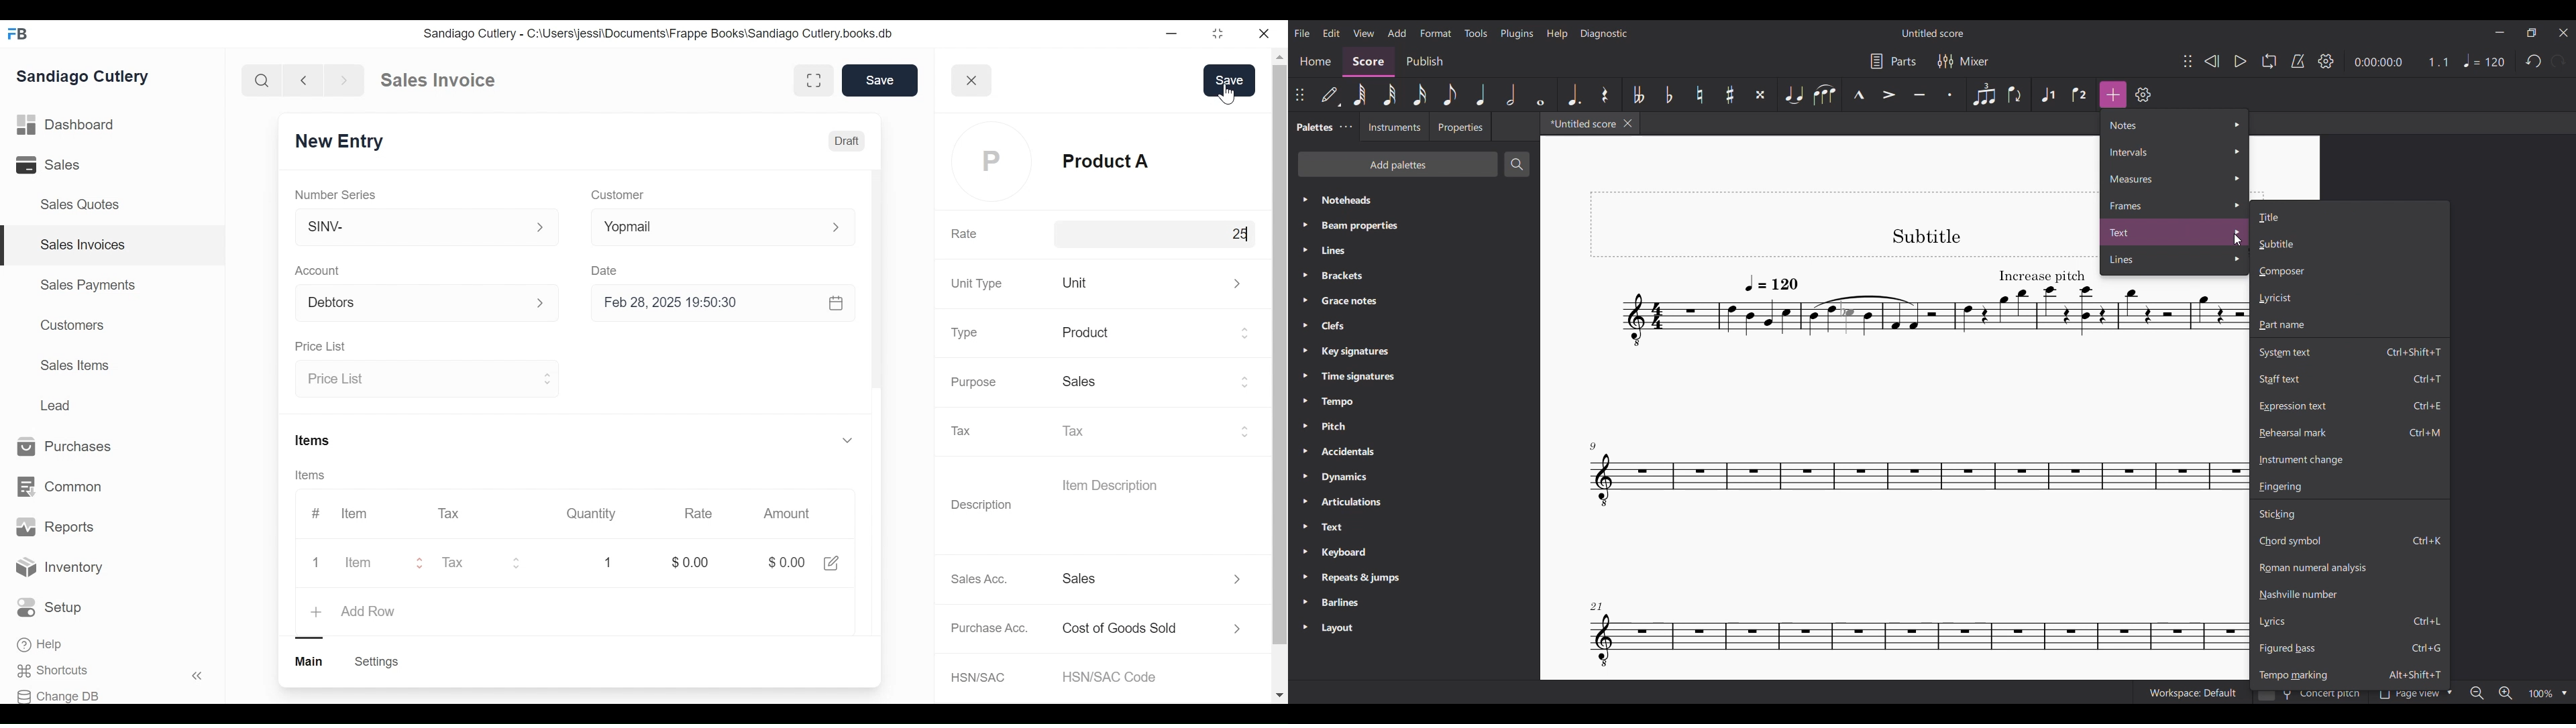  I want to click on Loop playback, so click(2269, 61).